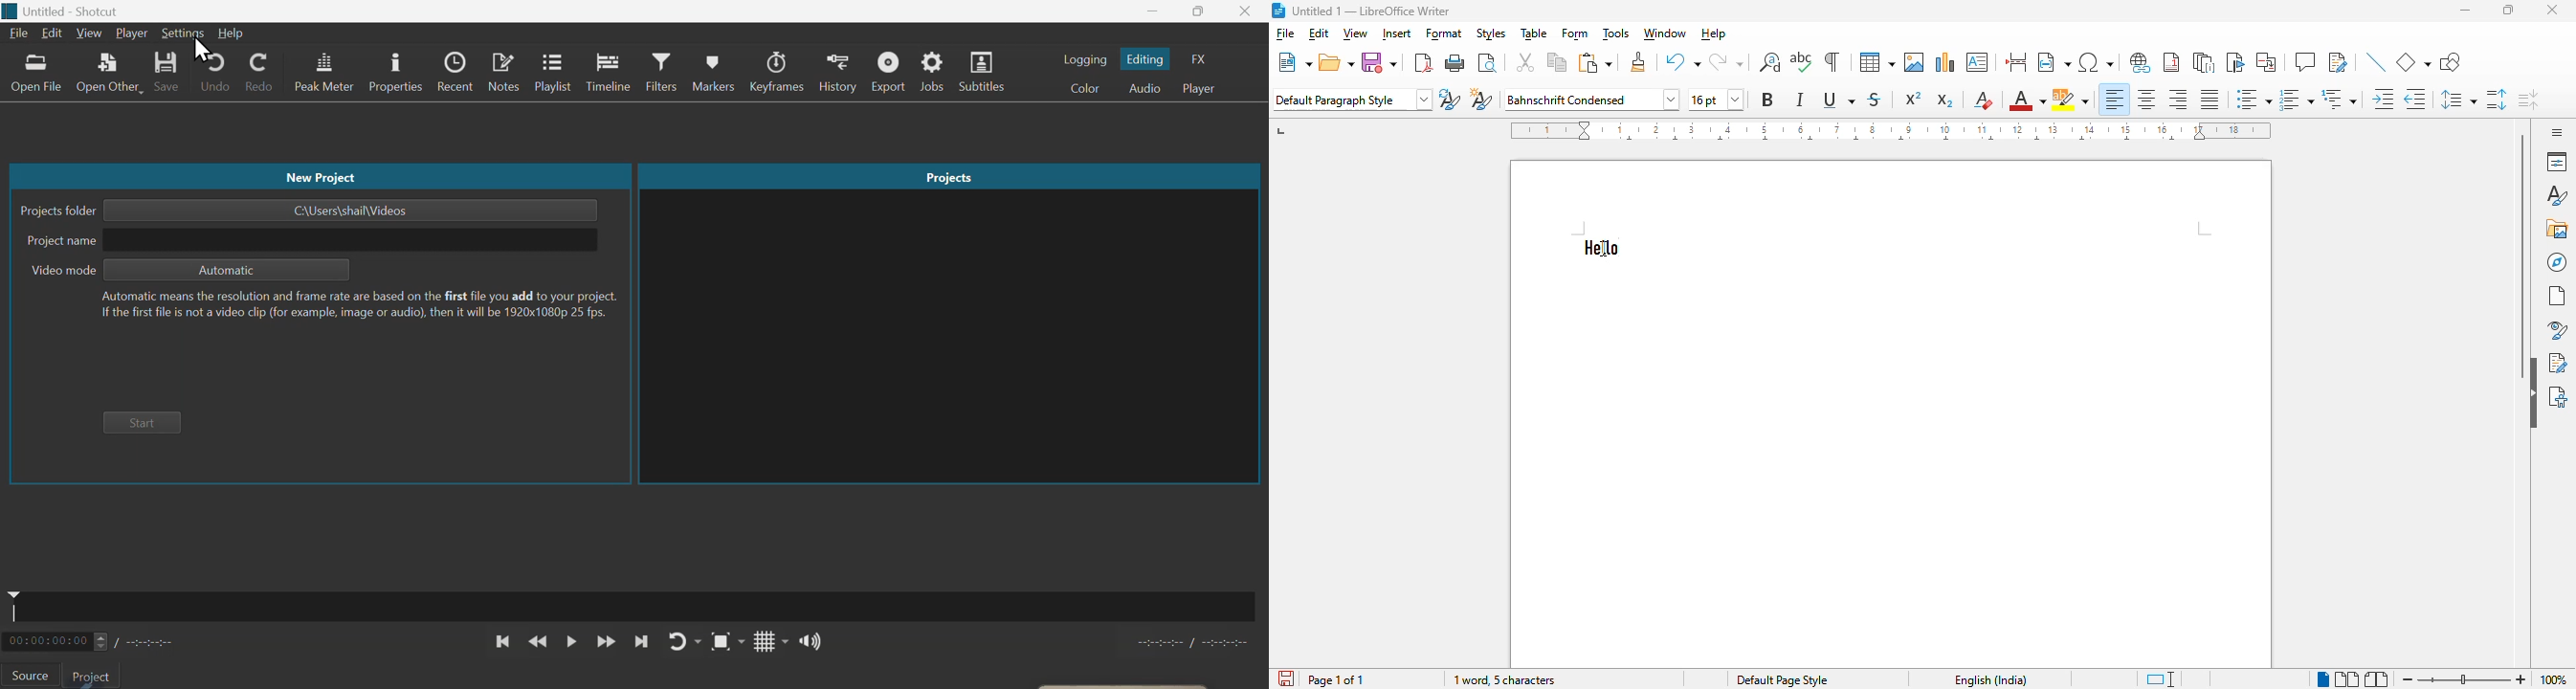 The height and width of the screenshot is (700, 2576). What do you see at coordinates (2266, 61) in the screenshot?
I see `insert cross-reference` at bounding box center [2266, 61].